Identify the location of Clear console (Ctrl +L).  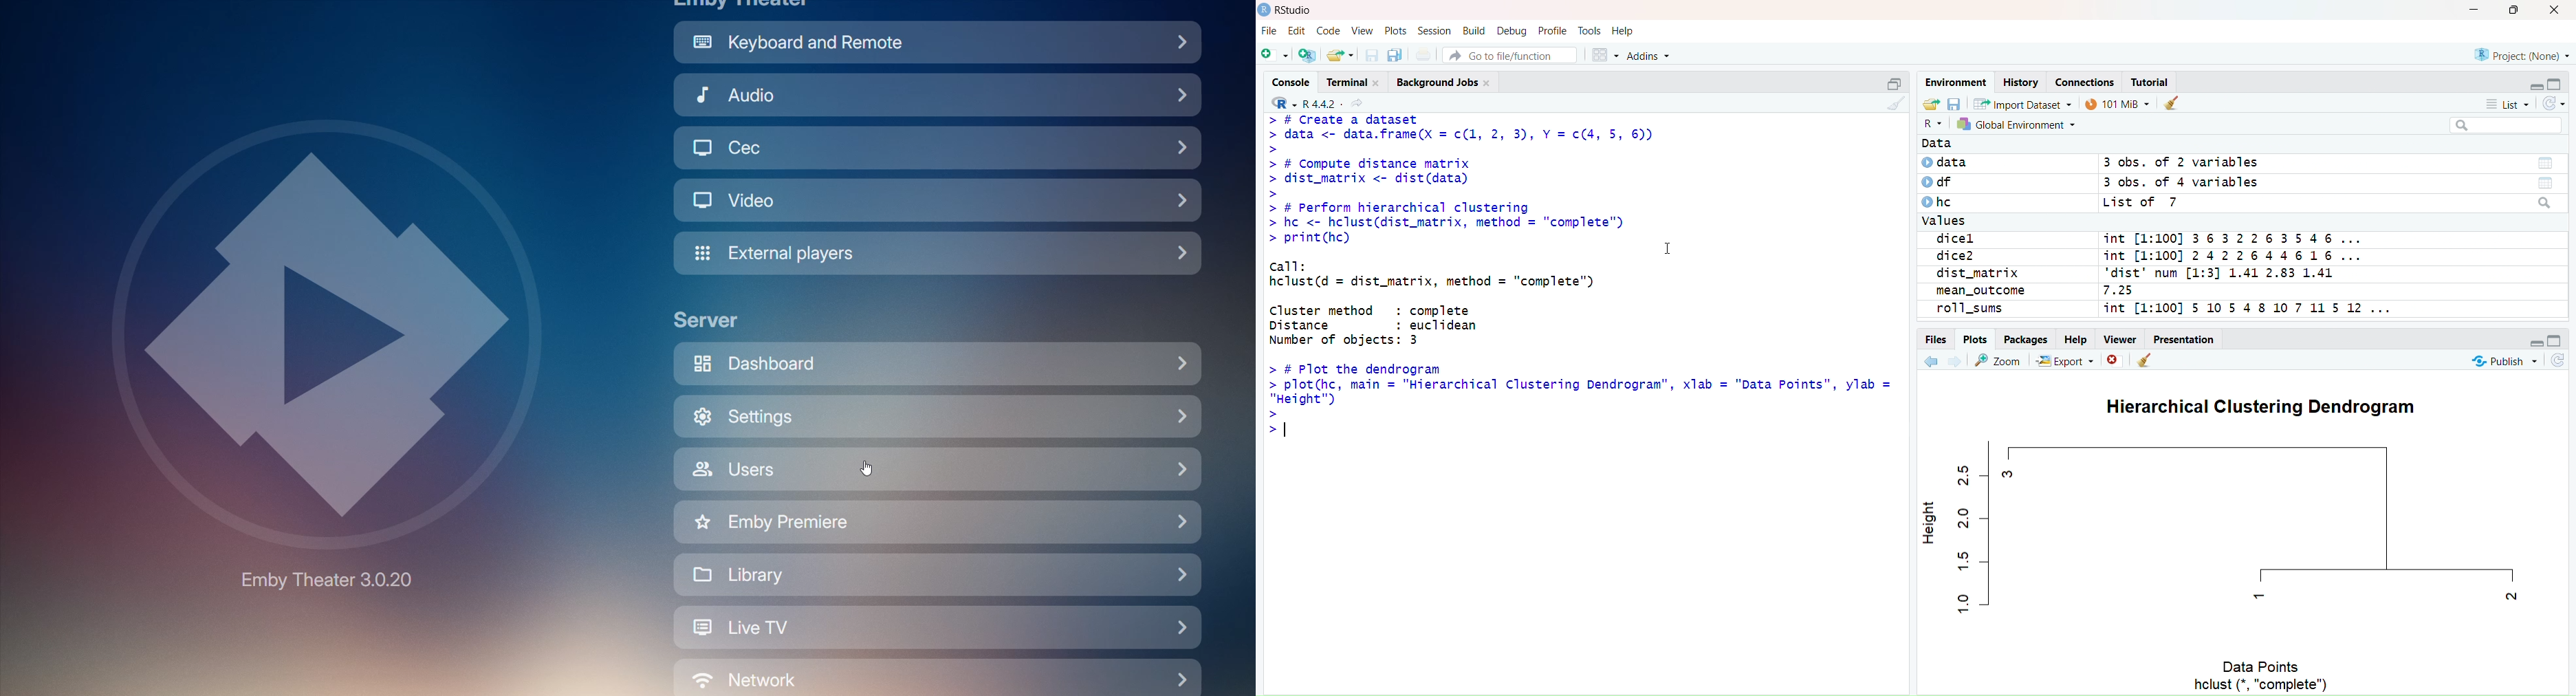
(2143, 360).